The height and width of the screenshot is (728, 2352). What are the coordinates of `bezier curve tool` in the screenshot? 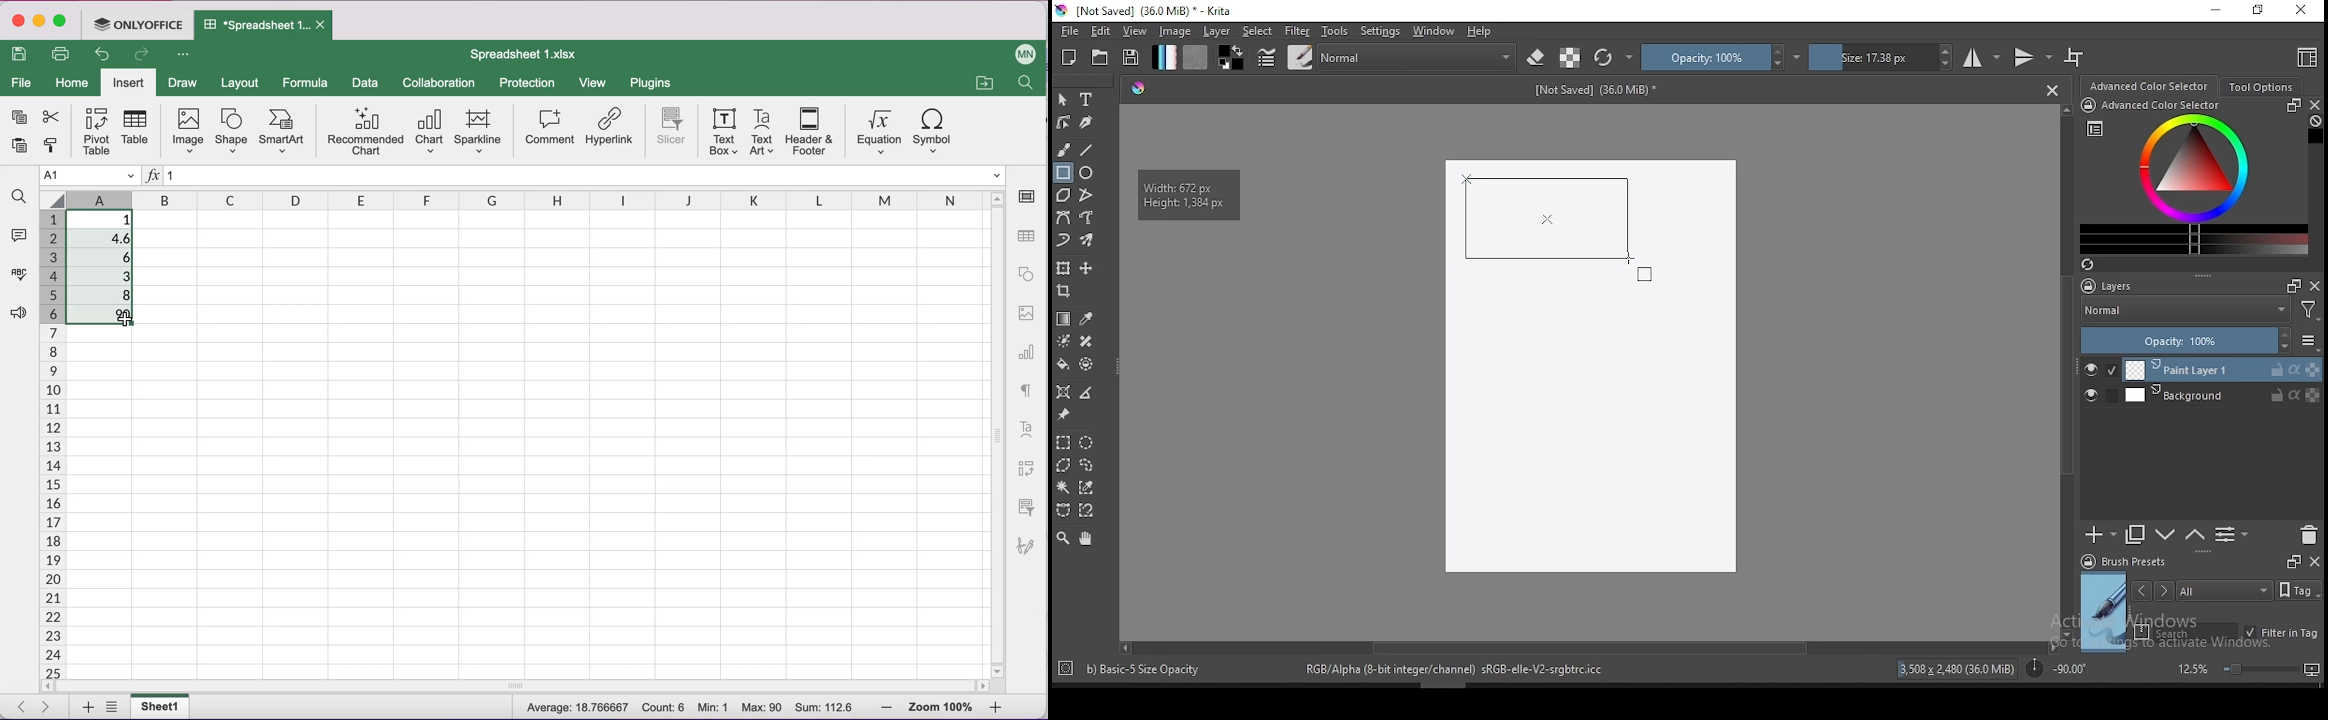 It's located at (1062, 219).